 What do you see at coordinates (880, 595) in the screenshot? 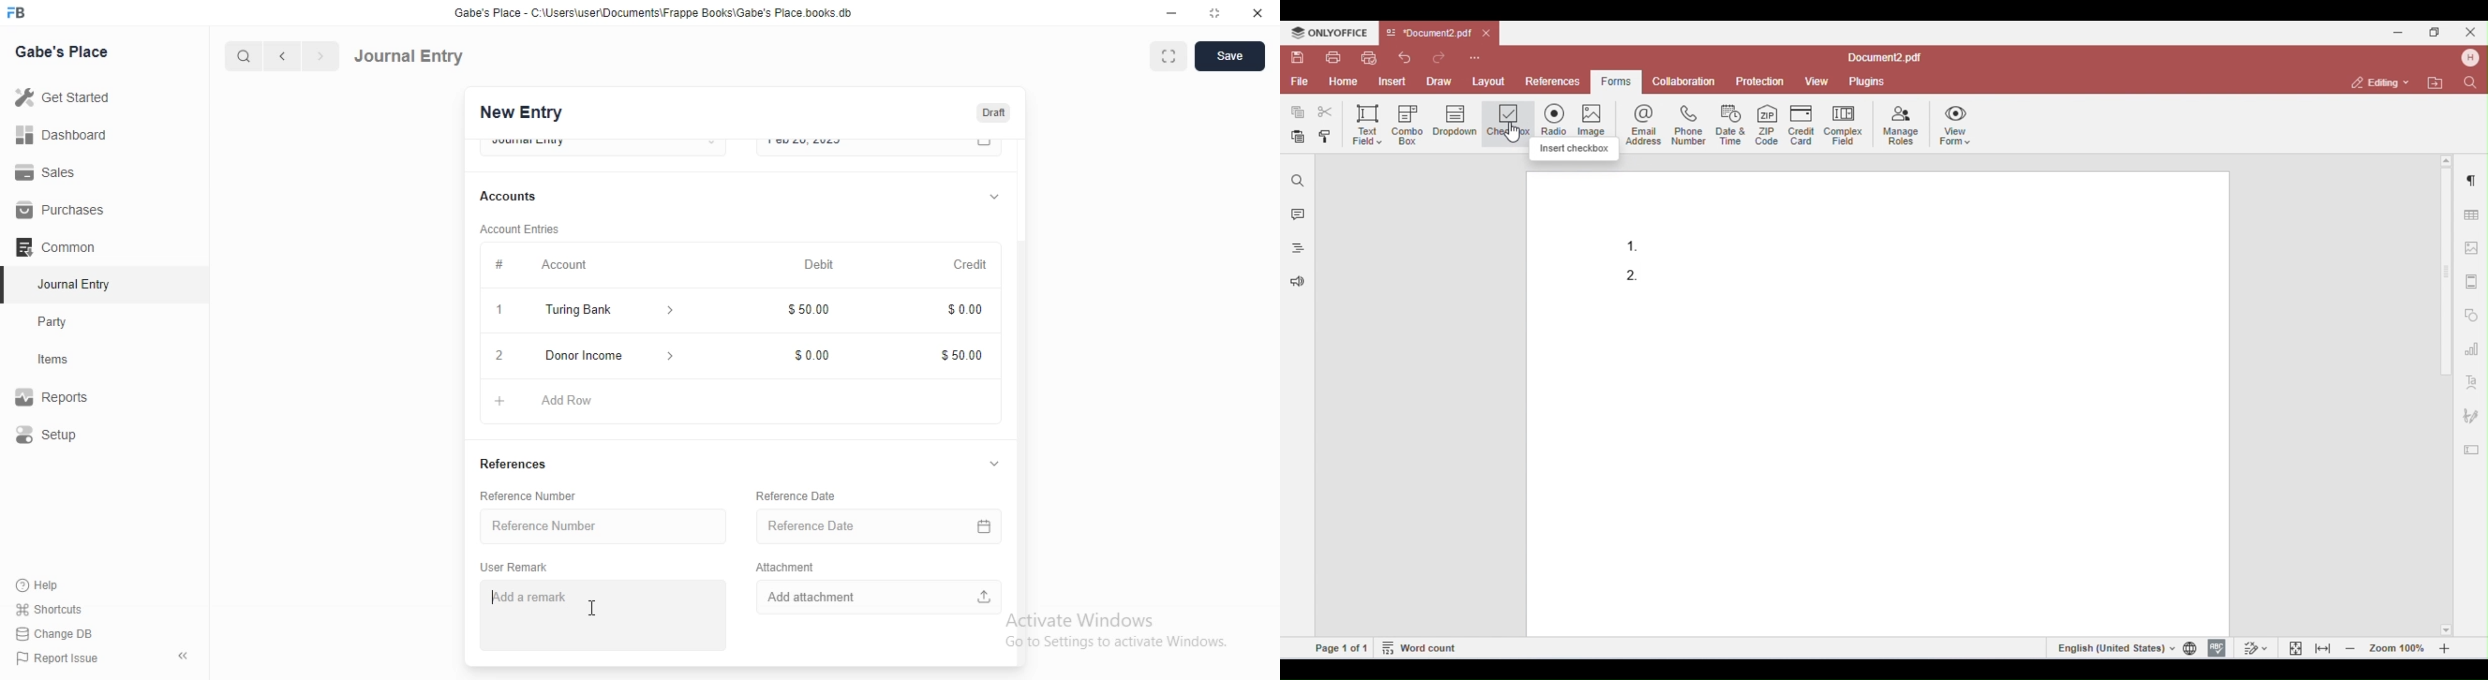
I see `Add attachment` at bounding box center [880, 595].